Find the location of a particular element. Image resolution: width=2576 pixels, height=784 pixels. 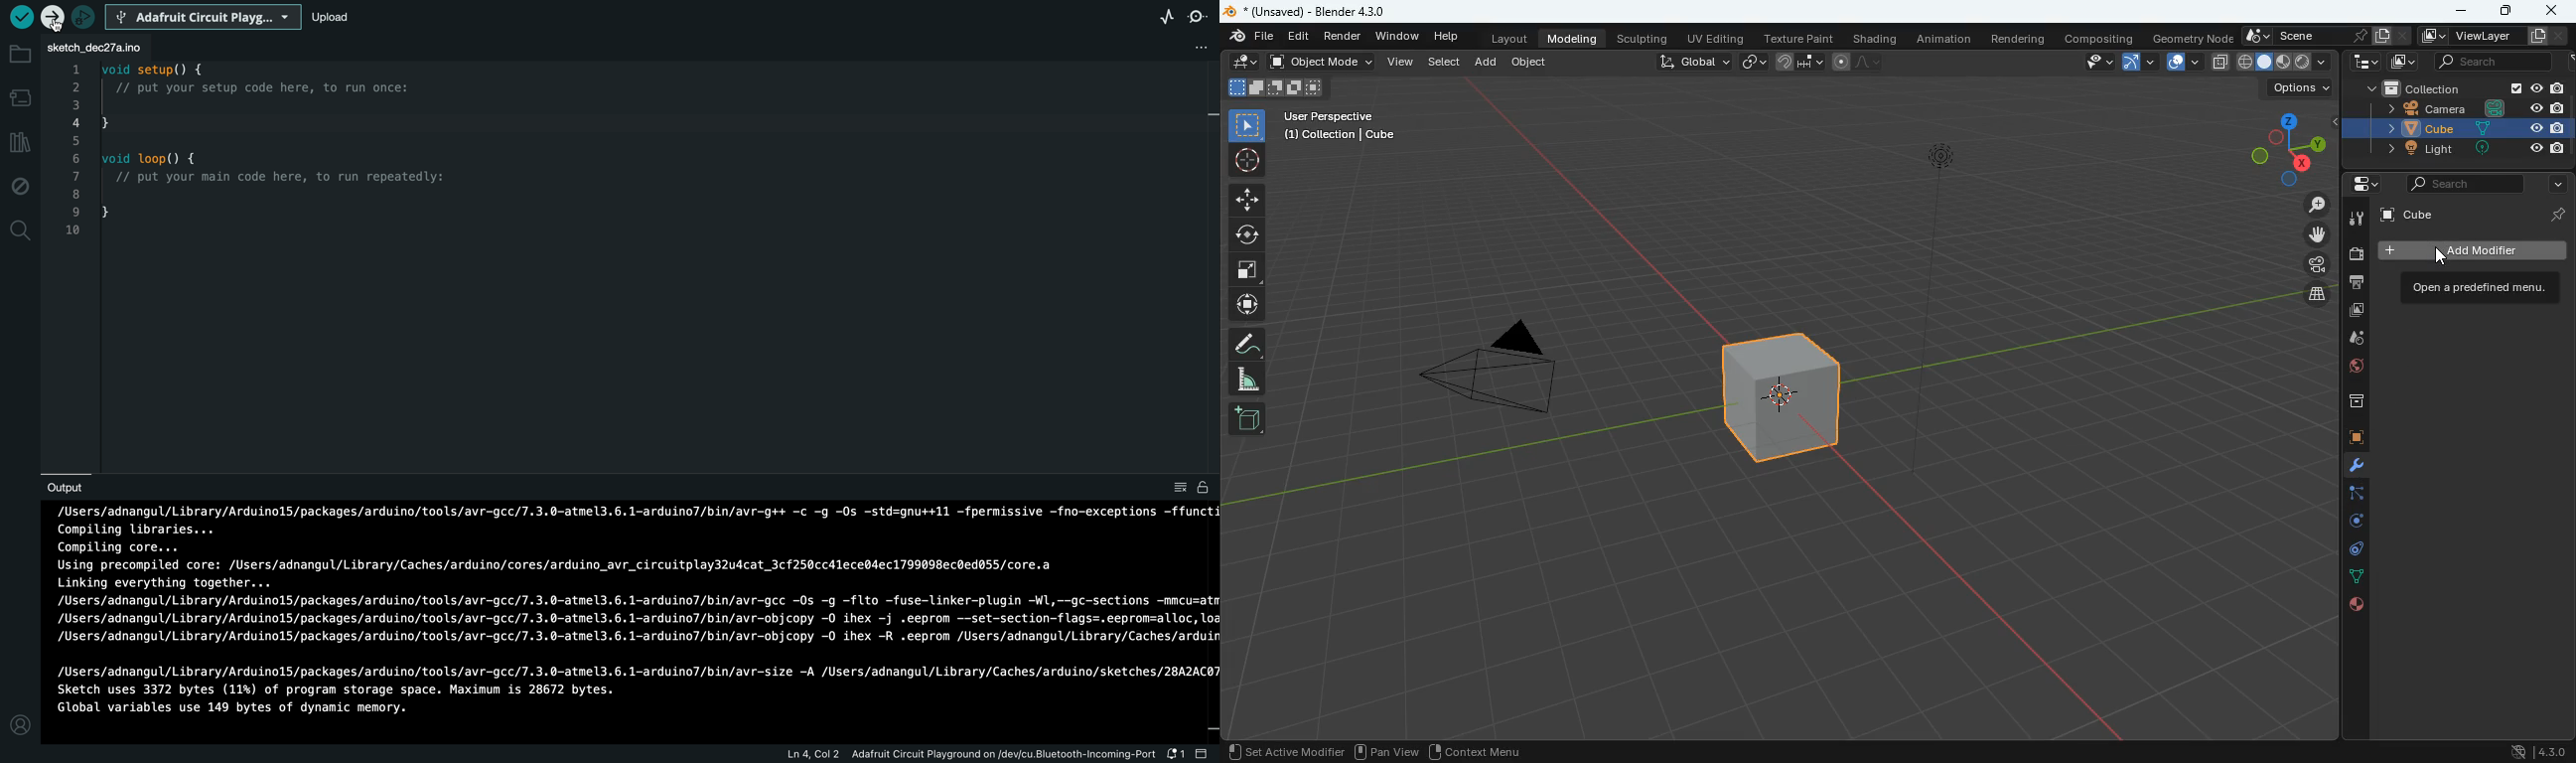

 is located at coordinates (1288, 750).